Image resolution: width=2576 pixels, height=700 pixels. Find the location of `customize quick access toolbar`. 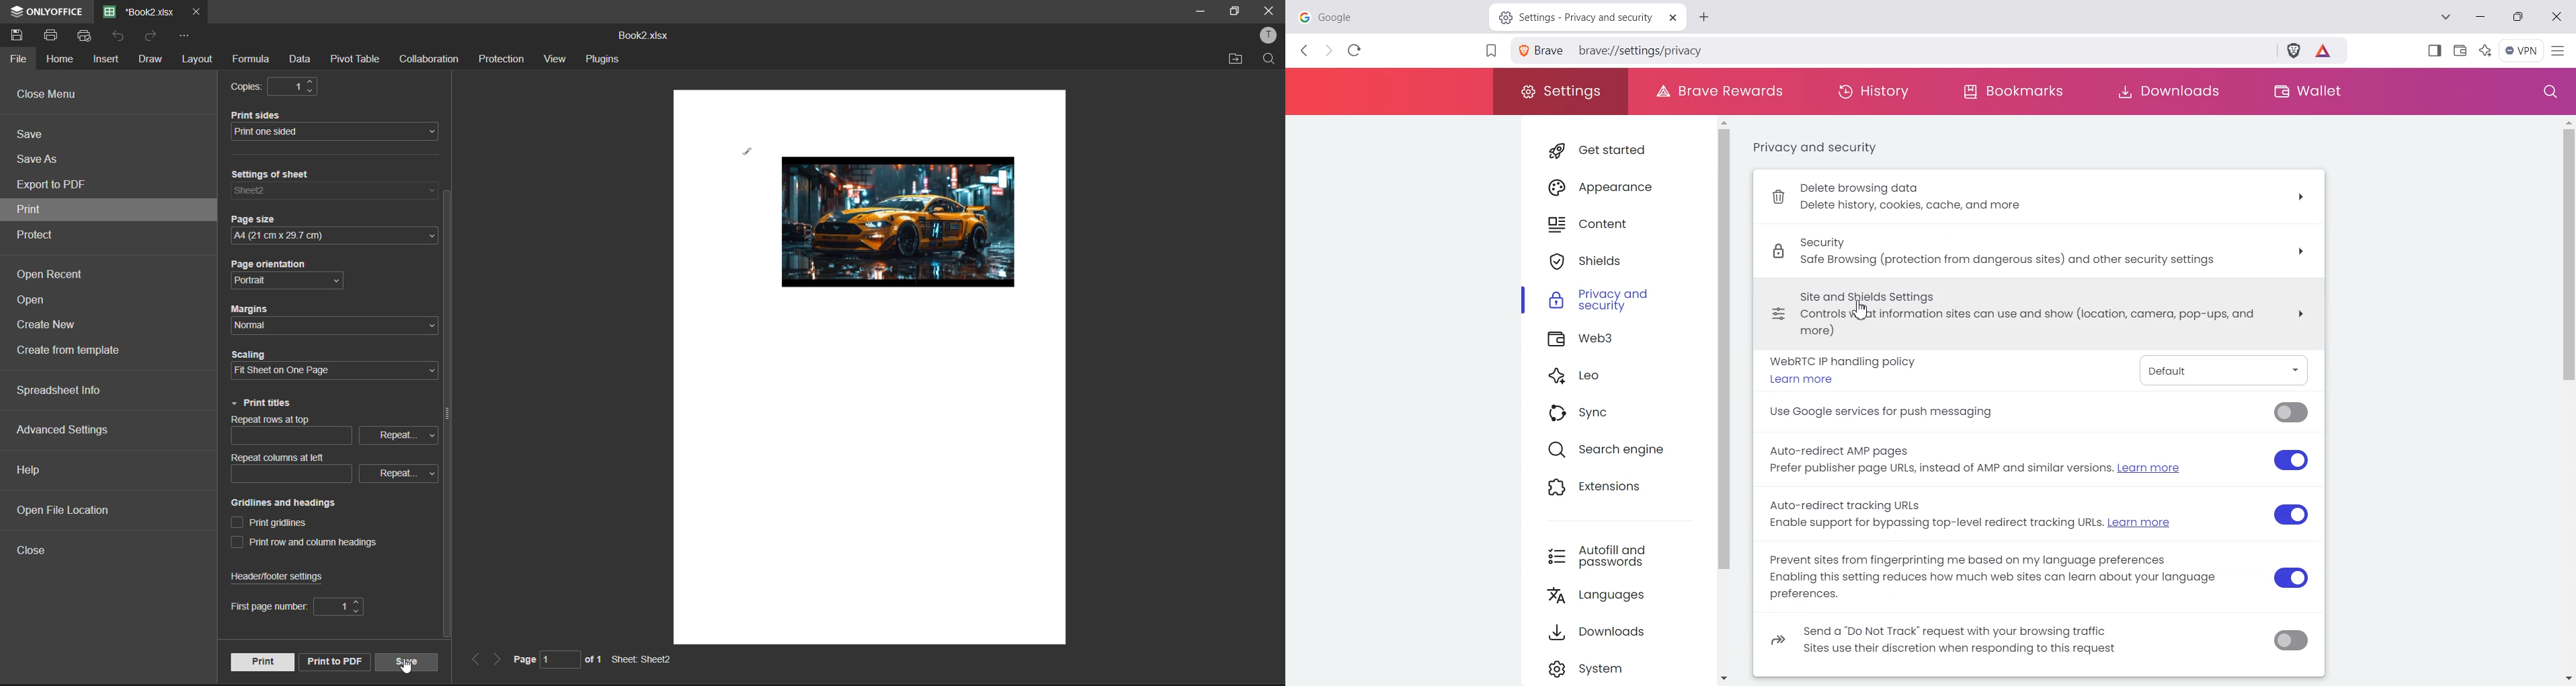

customize quick access toolbar is located at coordinates (185, 36).